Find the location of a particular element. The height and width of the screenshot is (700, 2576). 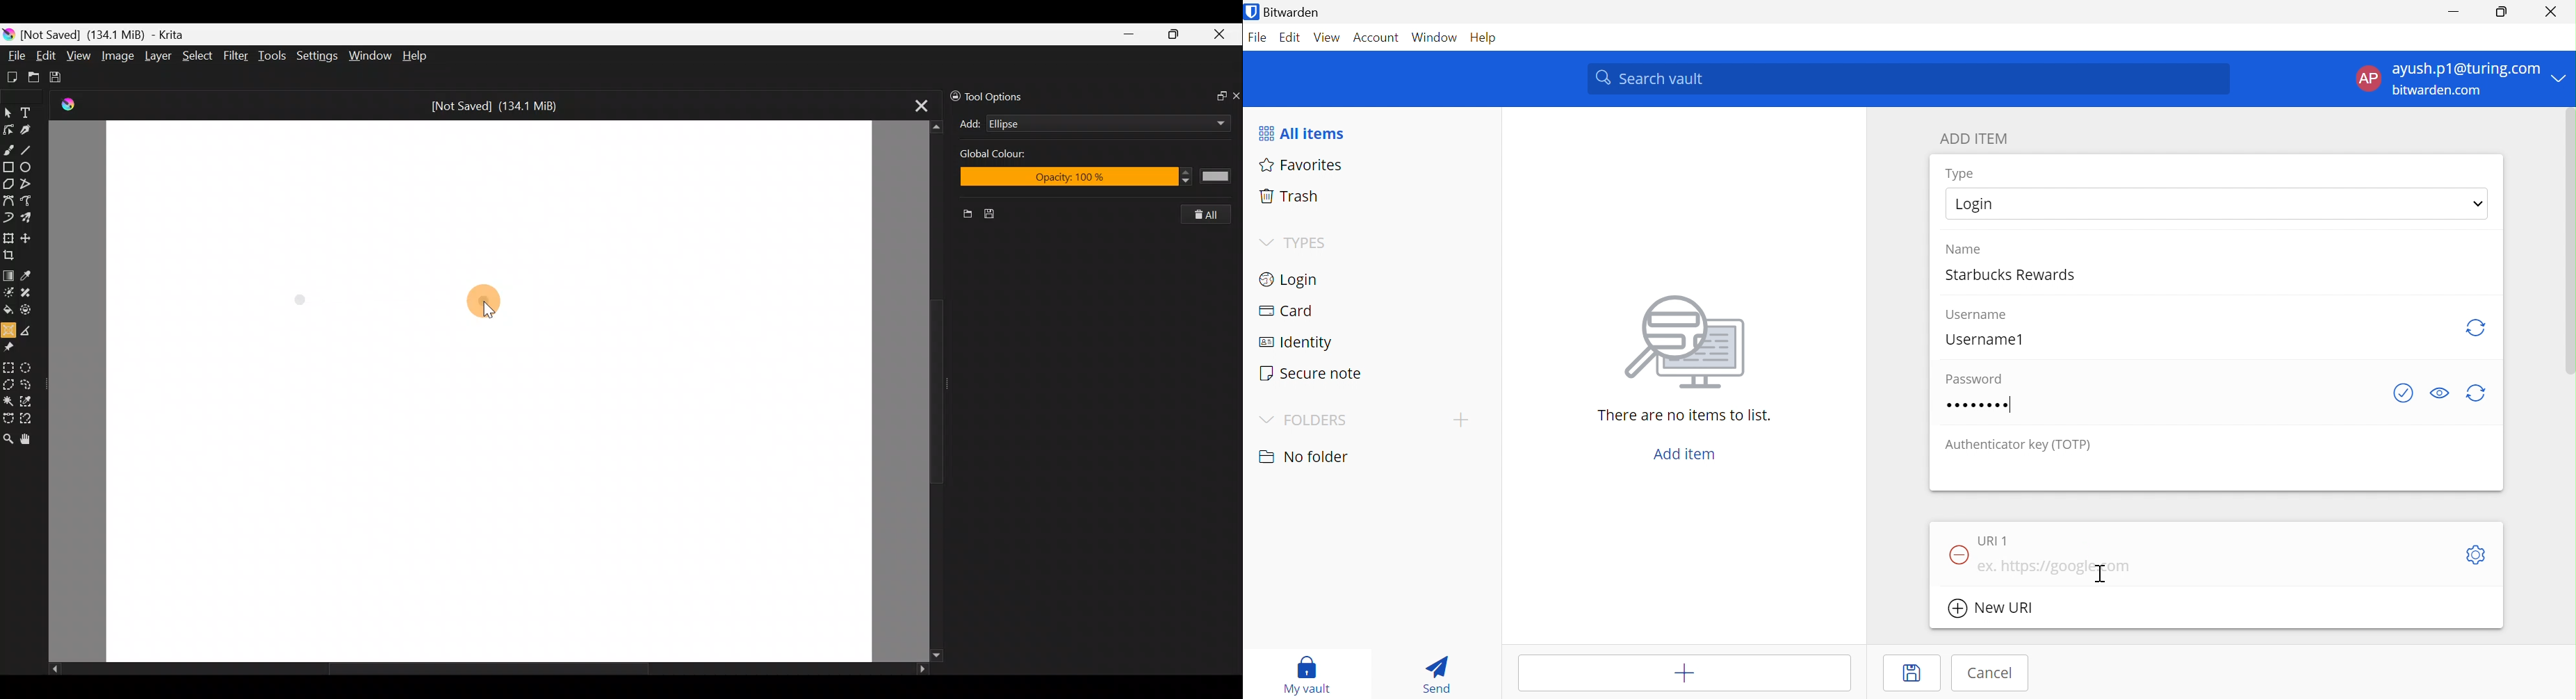

Sample a colour from image/current layer is located at coordinates (28, 273).